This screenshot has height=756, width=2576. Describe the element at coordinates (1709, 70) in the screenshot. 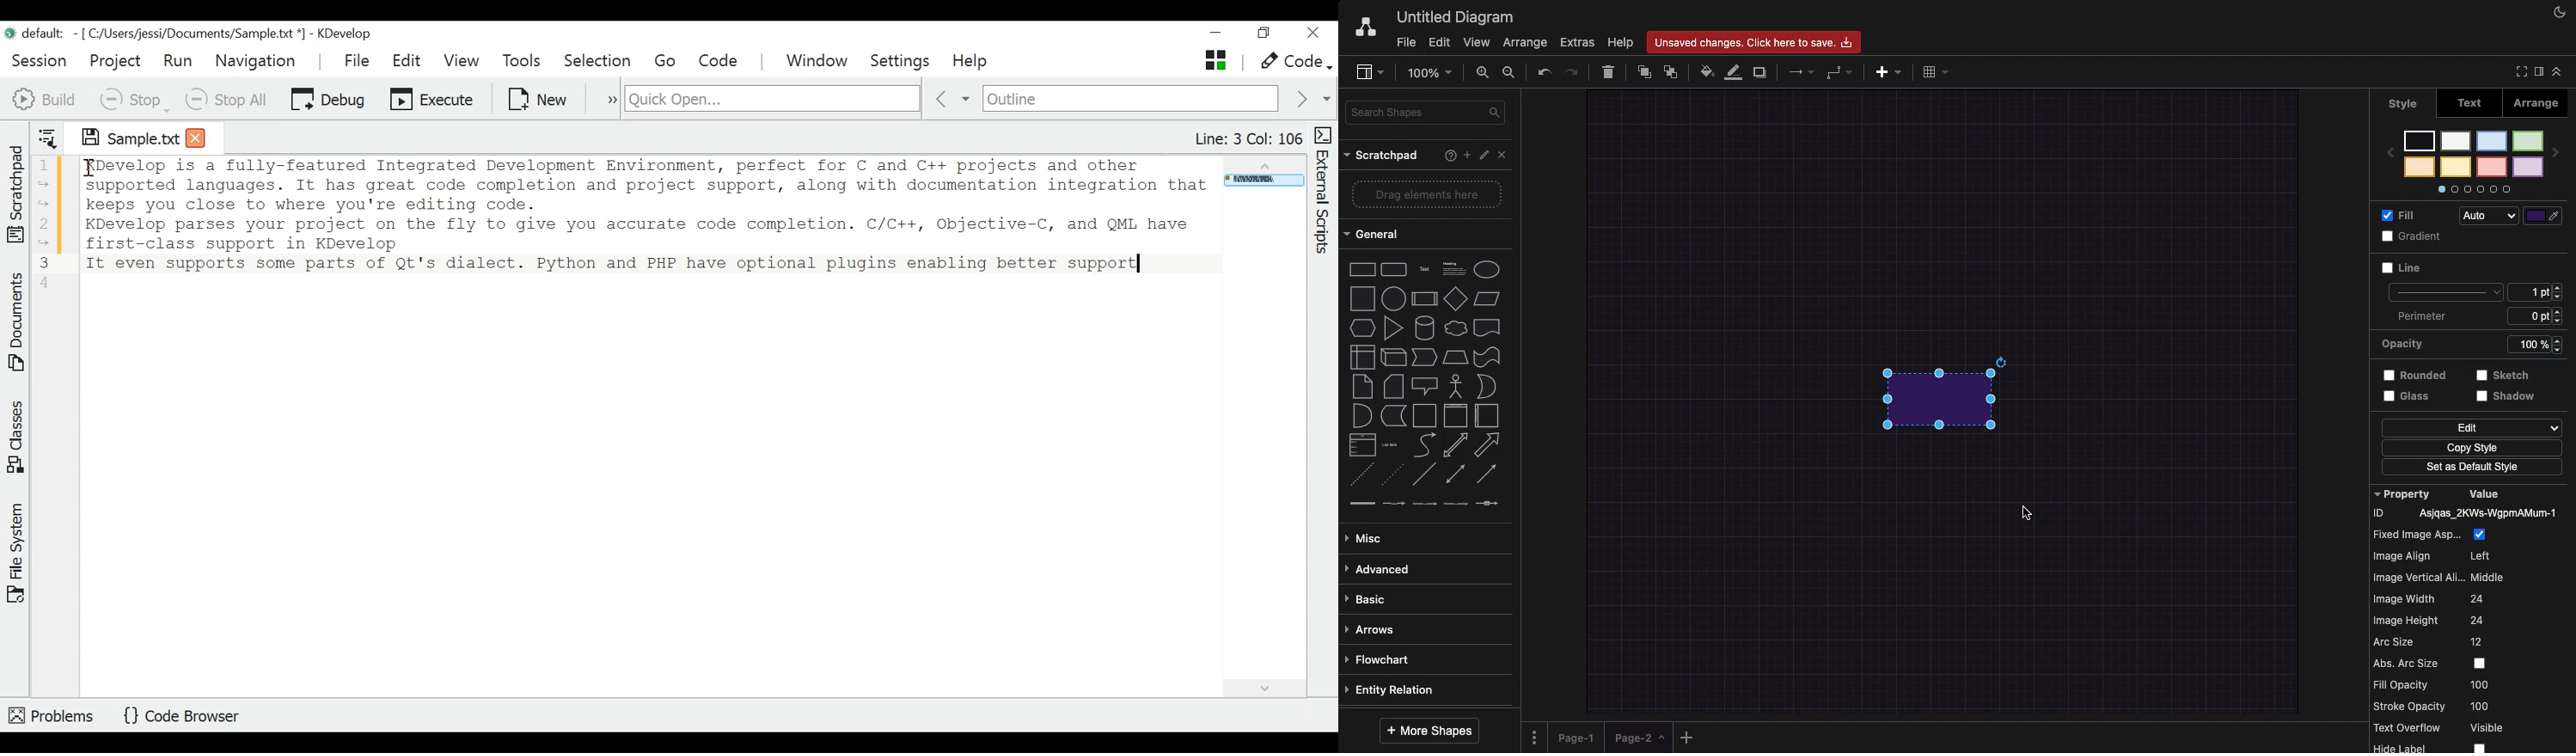

I see `Fill color` at that location.